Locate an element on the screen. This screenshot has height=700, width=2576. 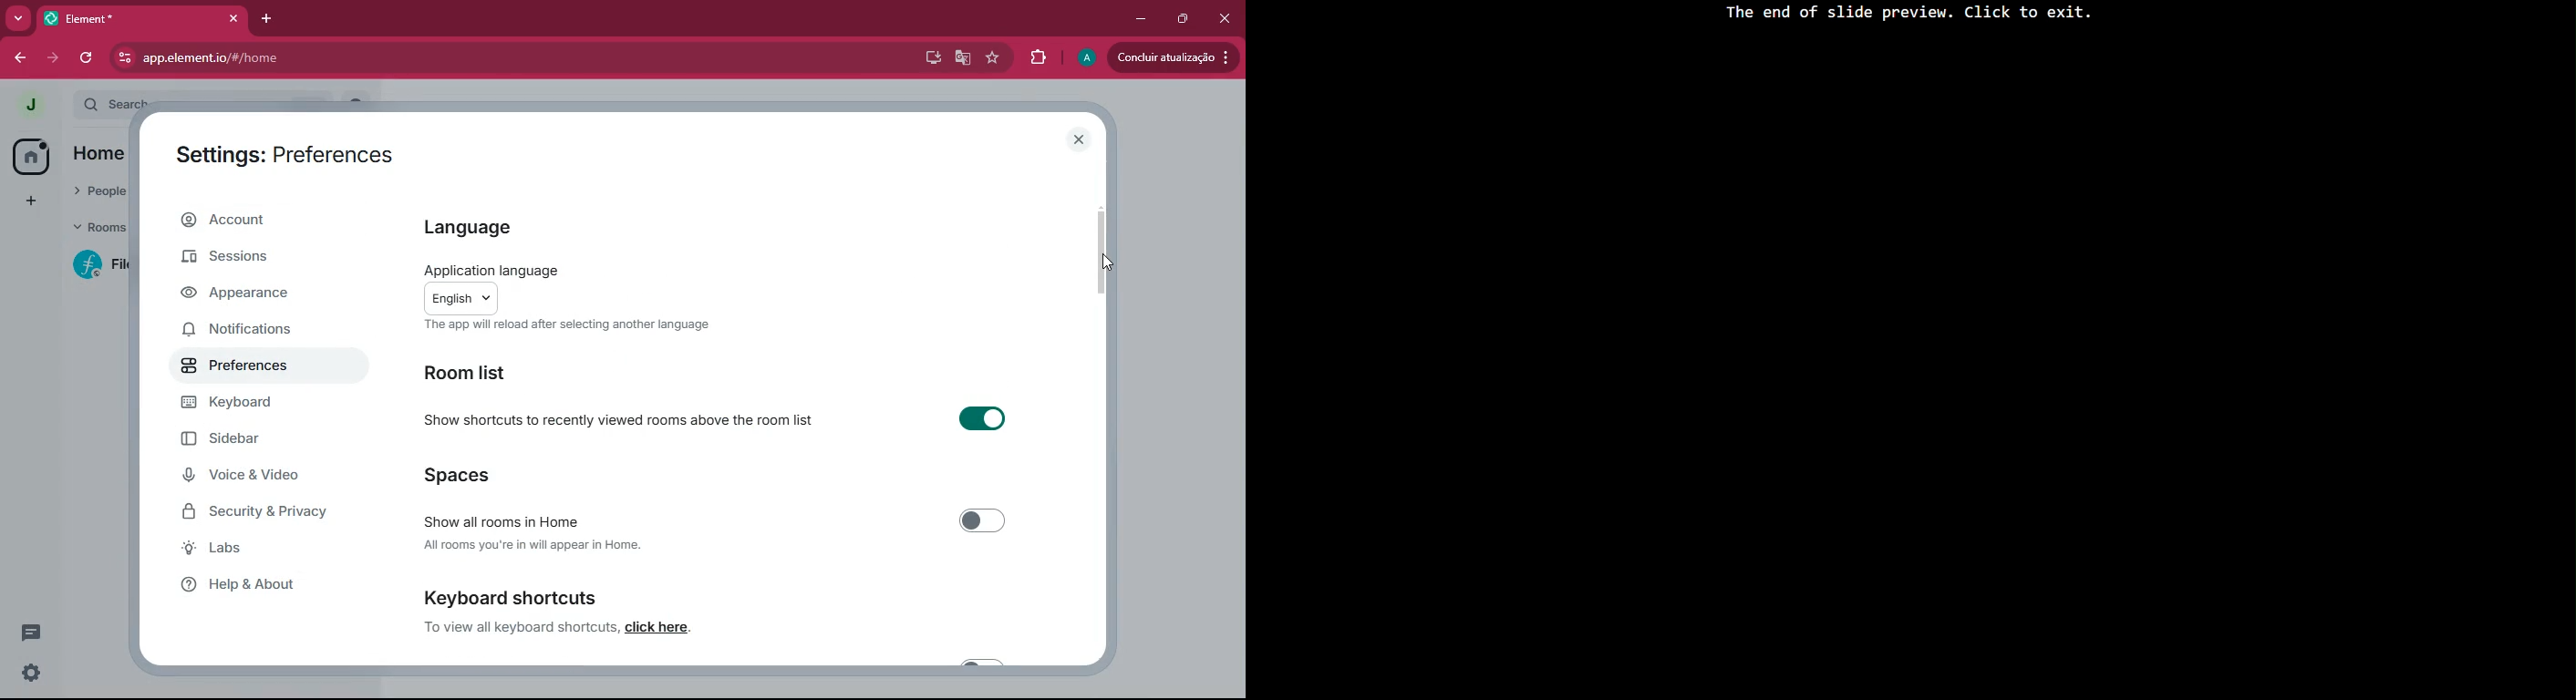
toggle on/off is located at coordinates (983, 418).